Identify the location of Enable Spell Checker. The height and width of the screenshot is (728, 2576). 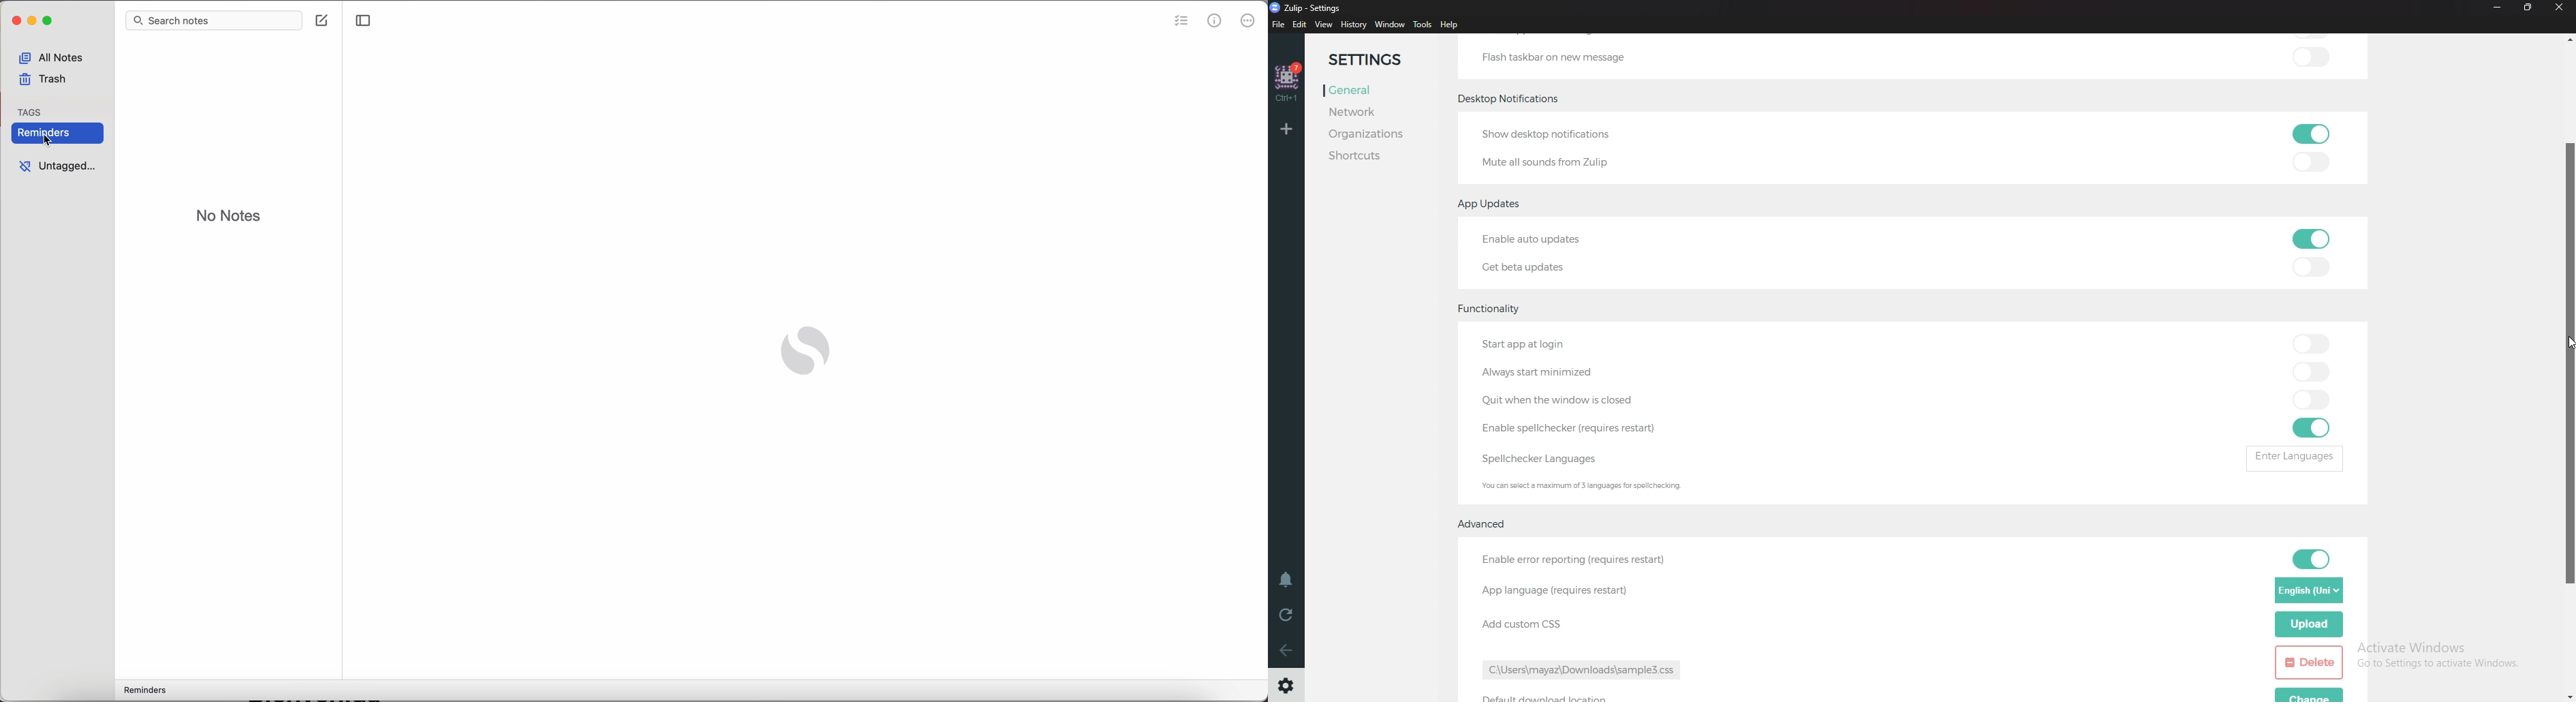
(1574, 427).